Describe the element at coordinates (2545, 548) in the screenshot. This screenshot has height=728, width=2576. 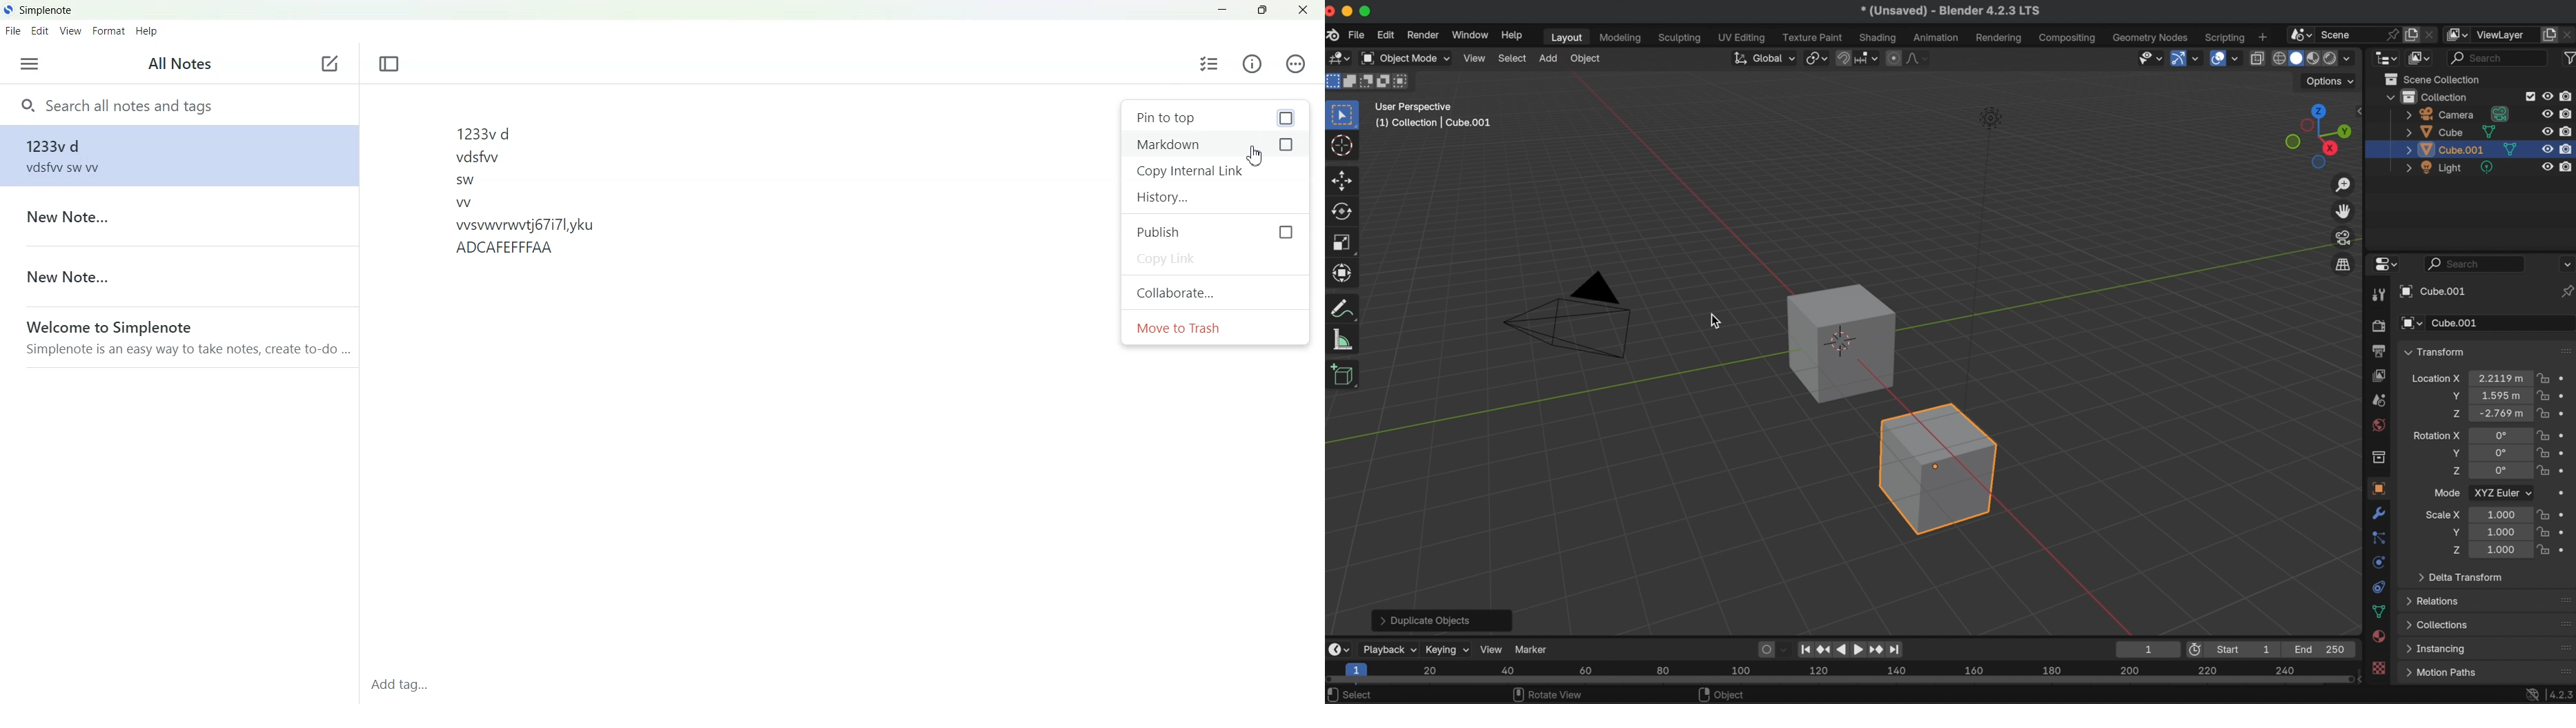
I see `lock scale` at that location.